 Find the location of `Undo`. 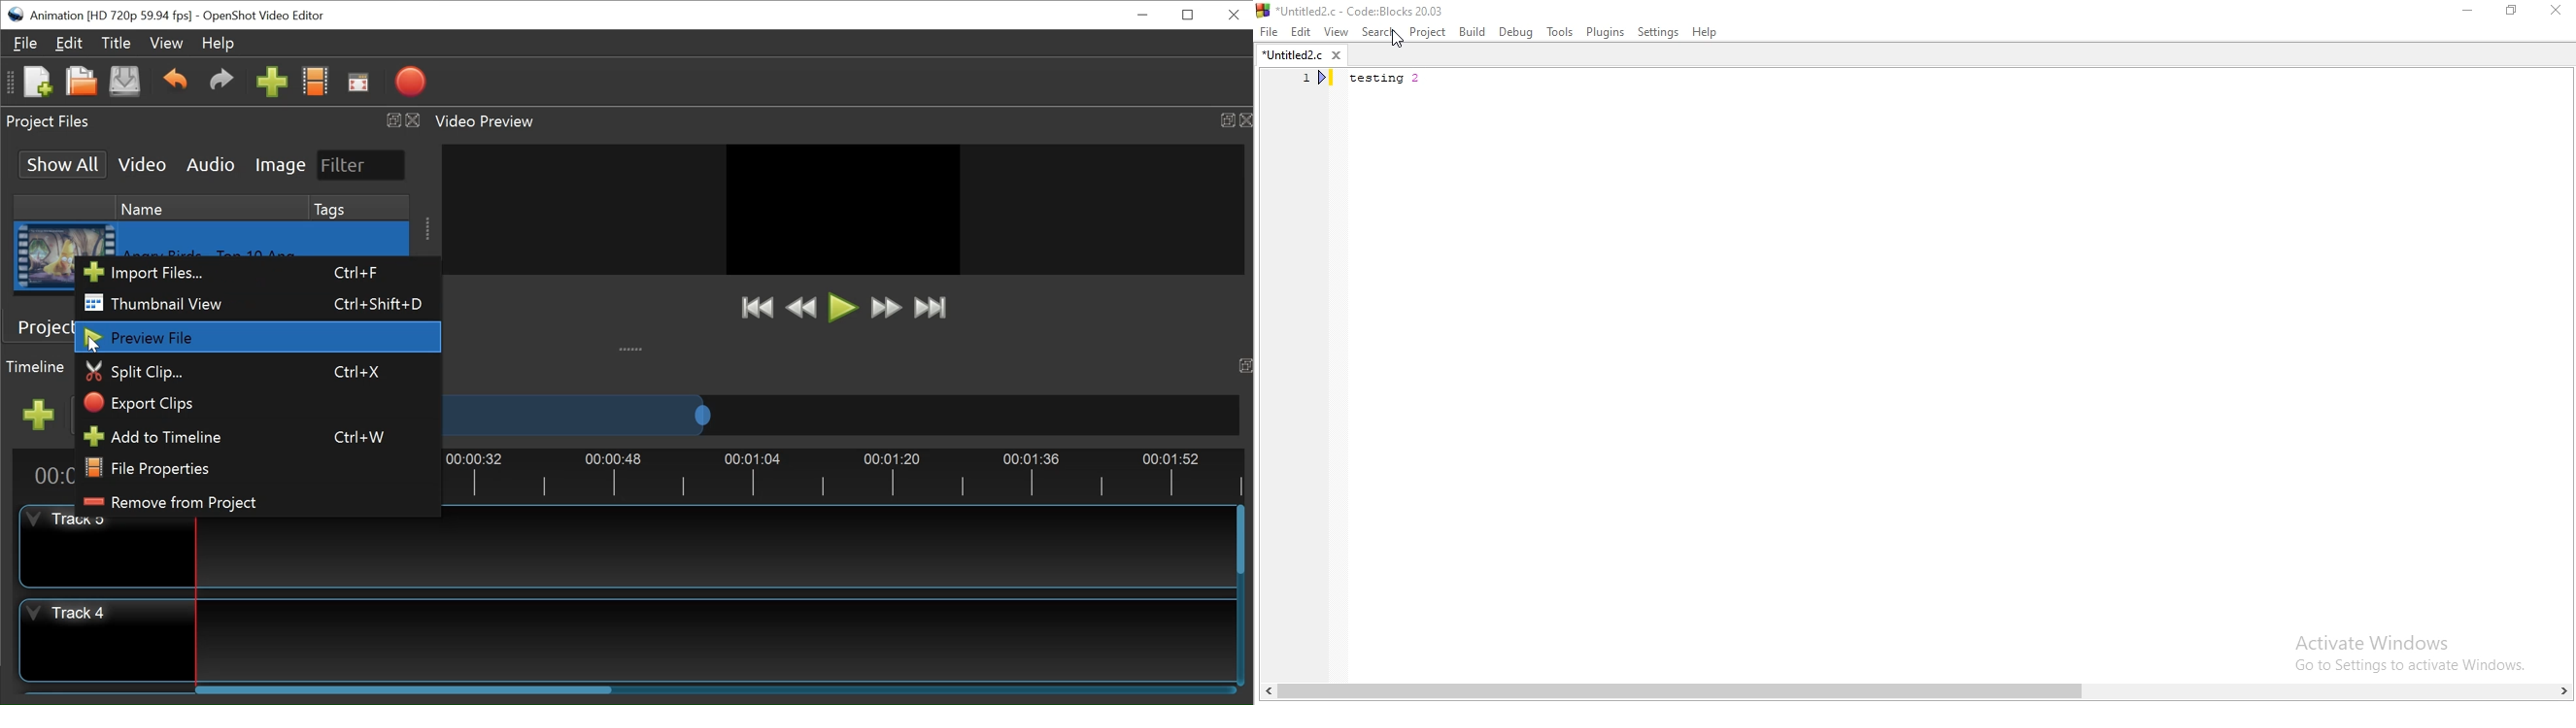

Undo is located at coordinates (174, 80).